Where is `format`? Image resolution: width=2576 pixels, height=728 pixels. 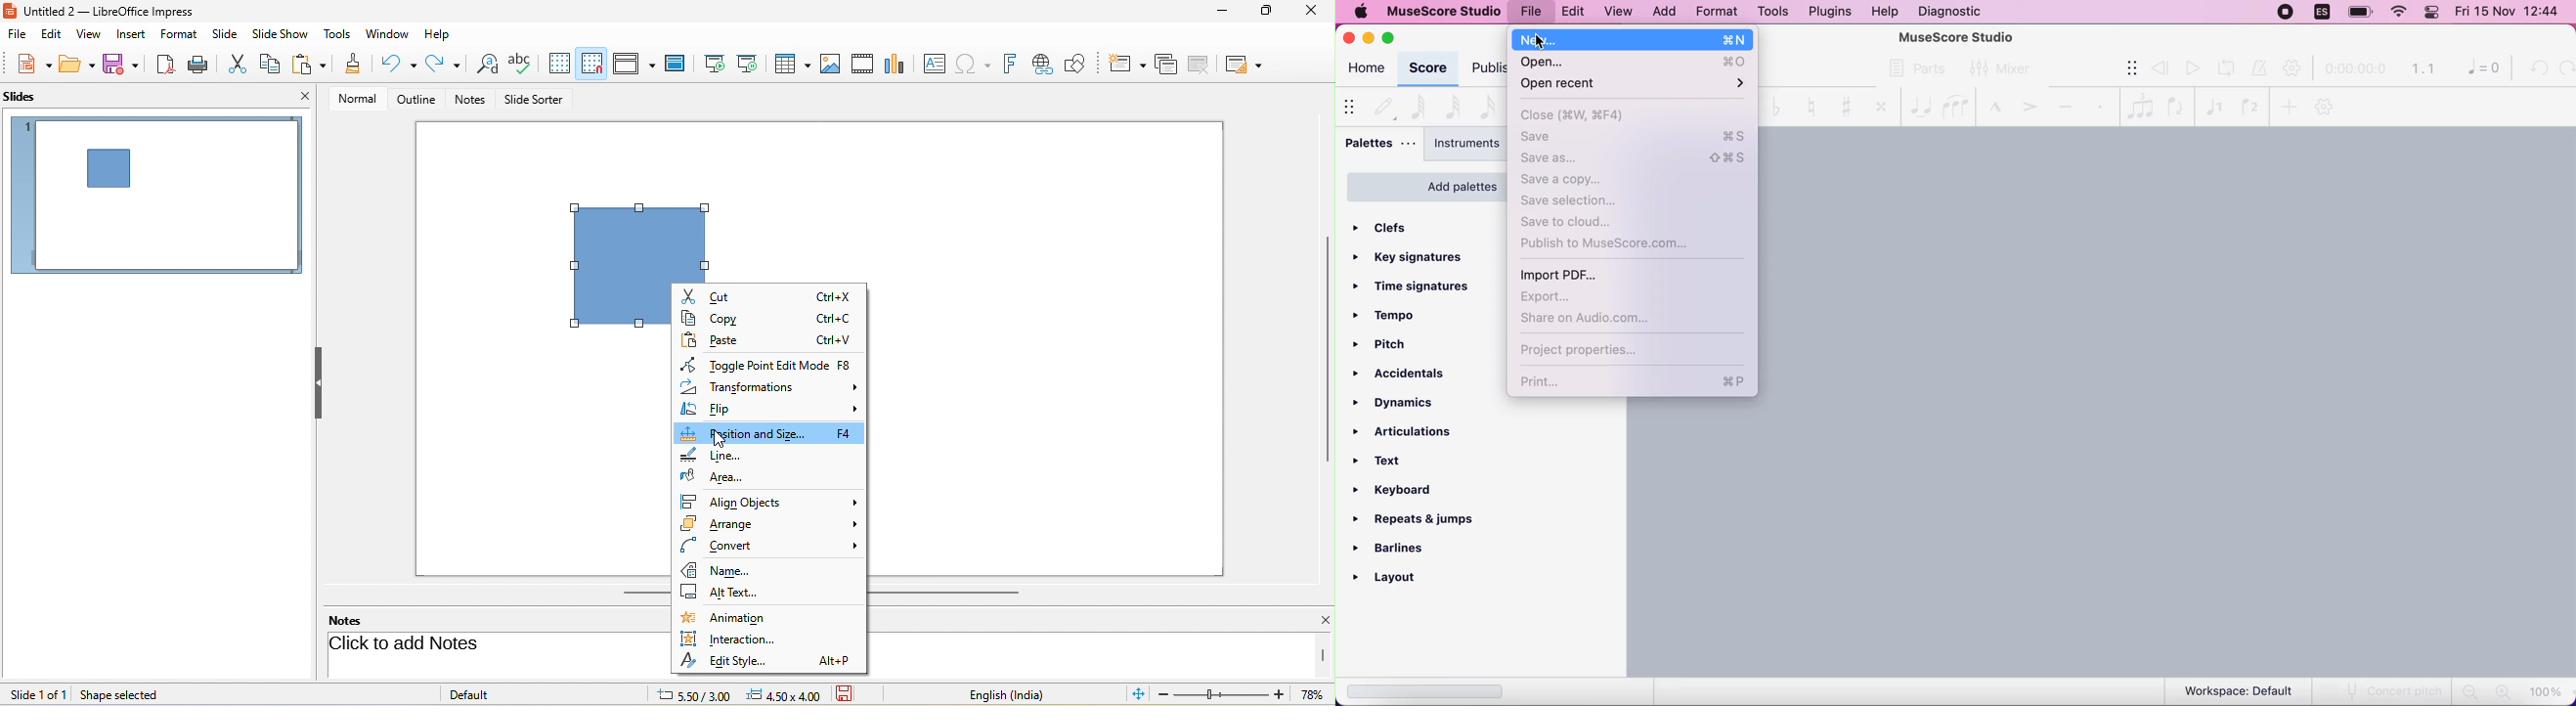 format is located at coordinates (182, 36).